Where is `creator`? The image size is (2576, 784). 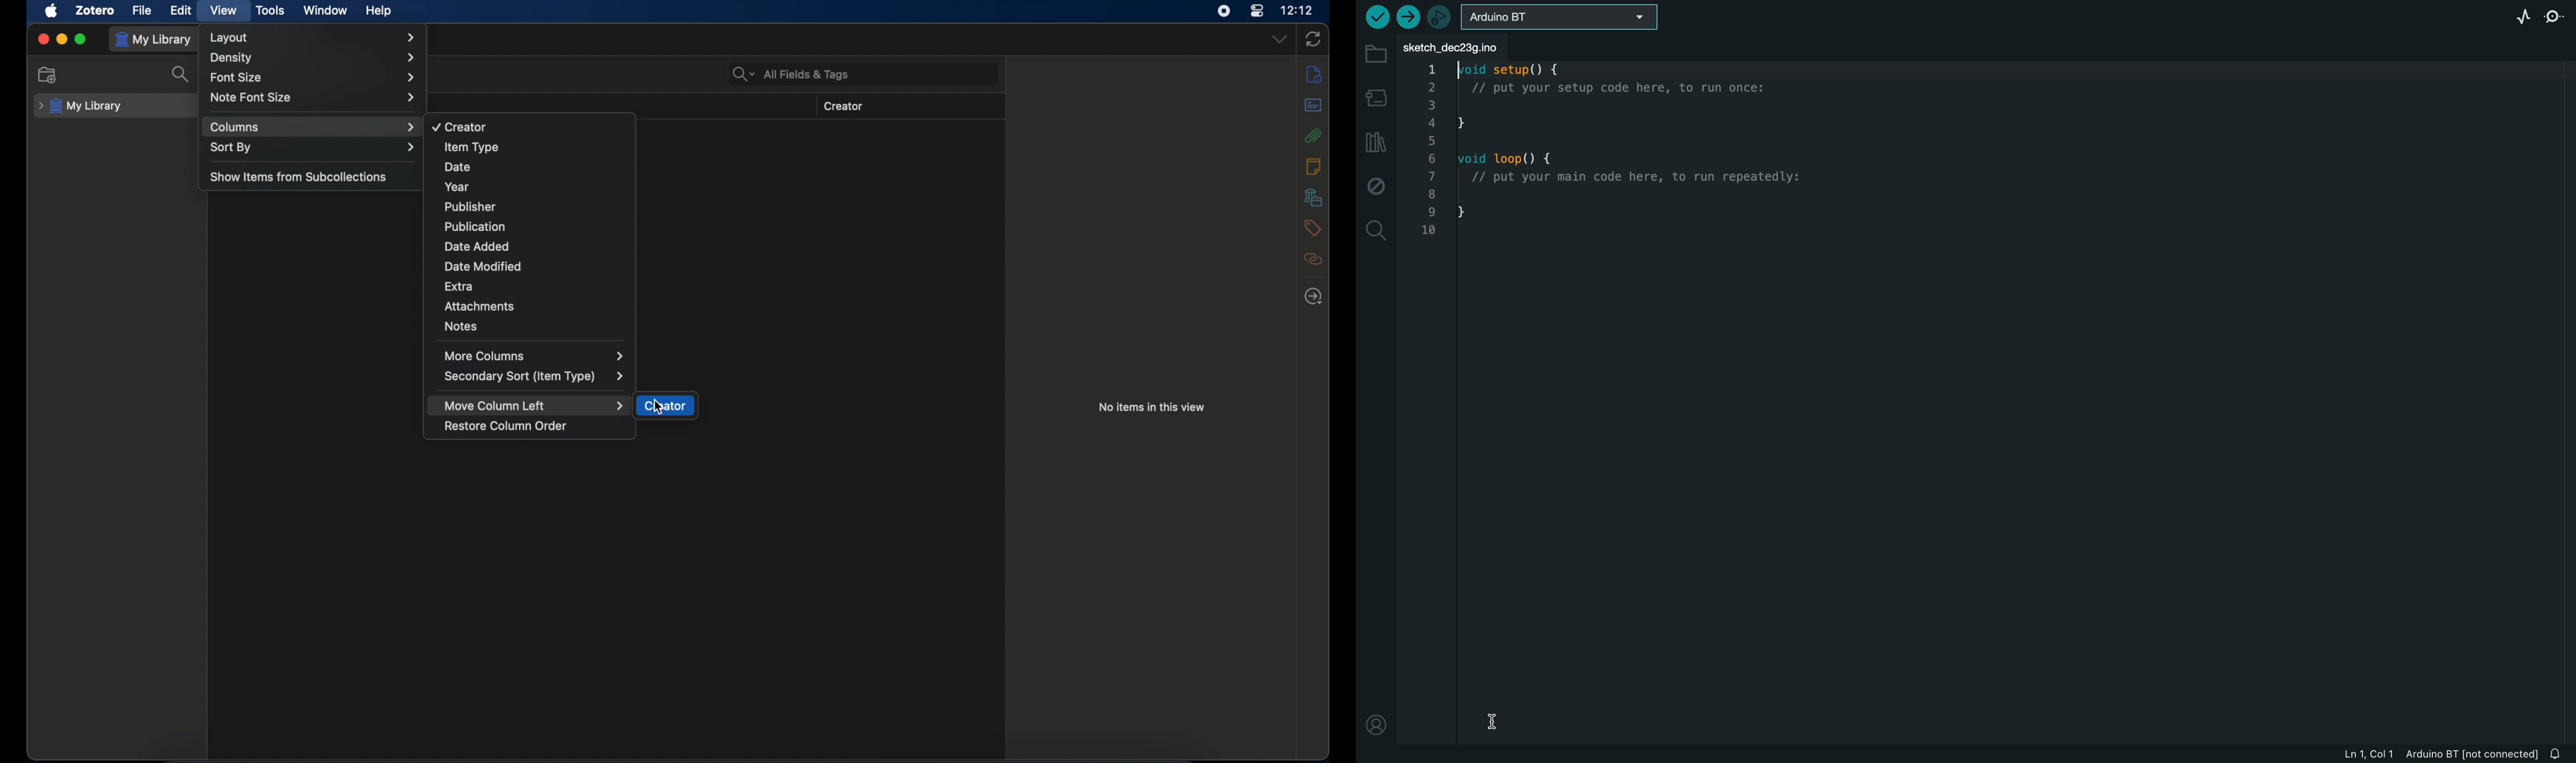 creator is located at coordinates (844, 107).